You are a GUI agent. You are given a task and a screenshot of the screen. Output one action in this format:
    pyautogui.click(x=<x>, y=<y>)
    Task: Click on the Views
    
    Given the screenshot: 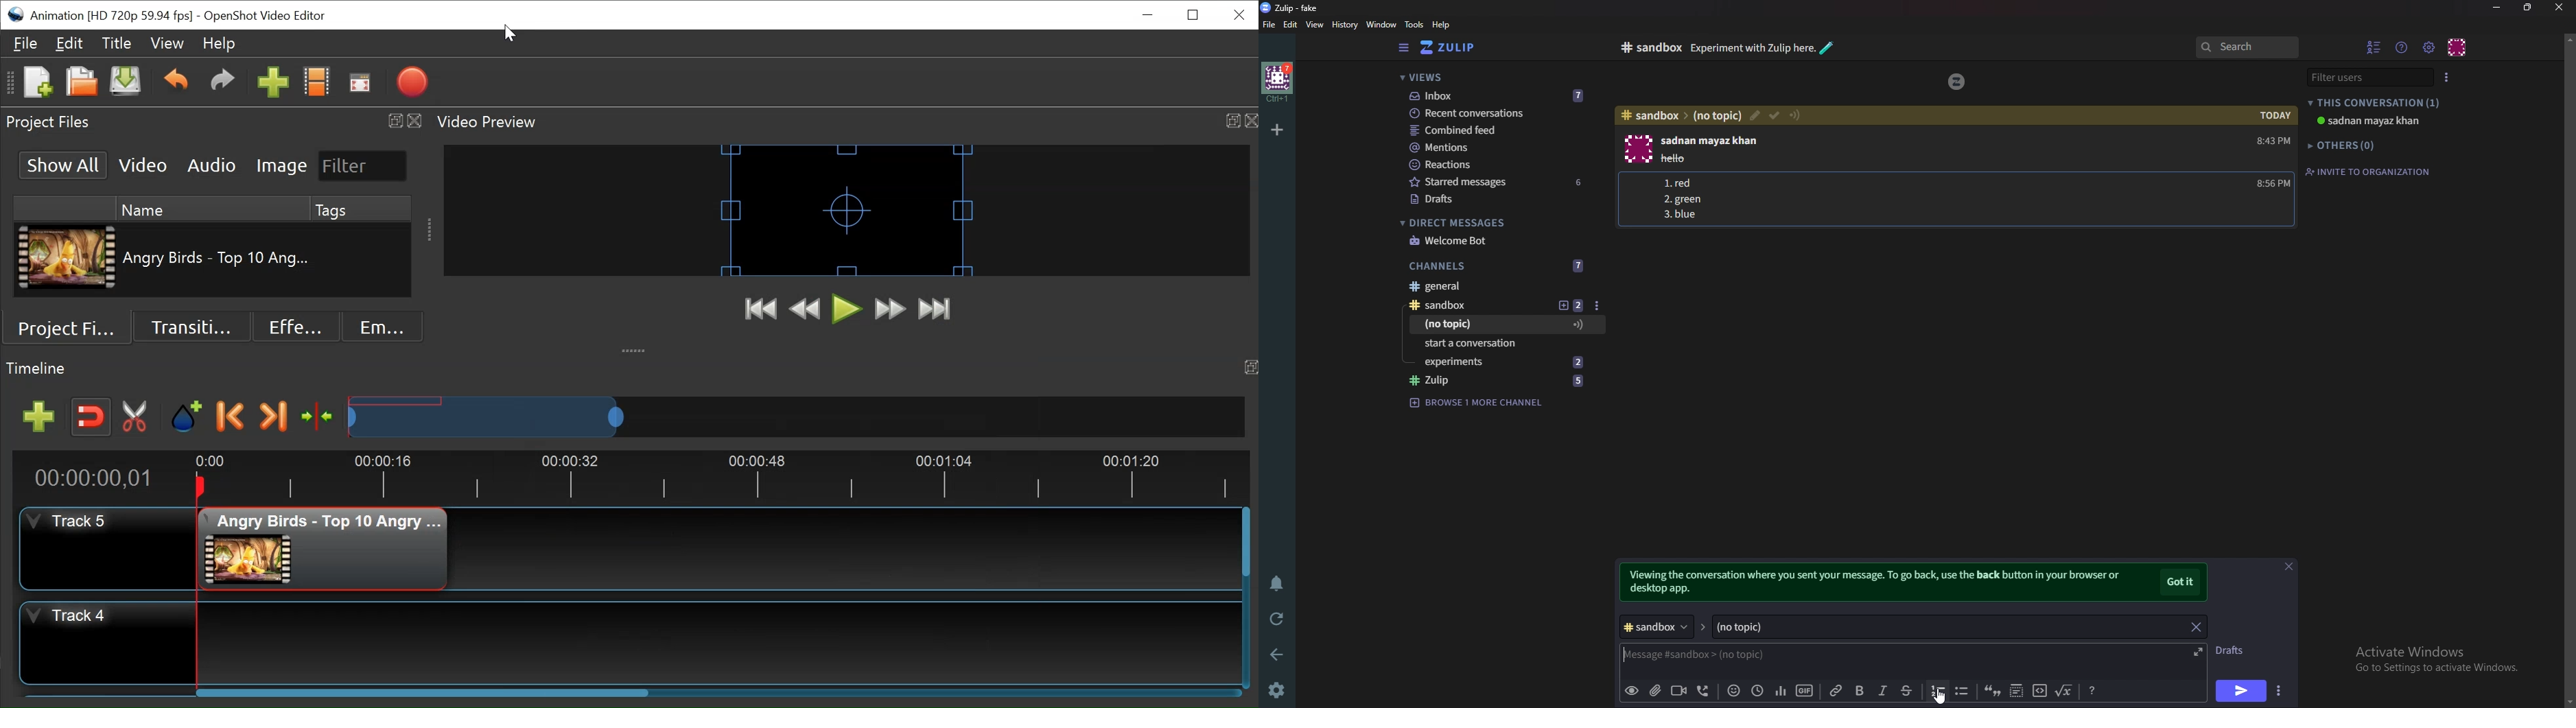 What is the action you would take?
    pyautogui.click(x=1493, y=79)
    